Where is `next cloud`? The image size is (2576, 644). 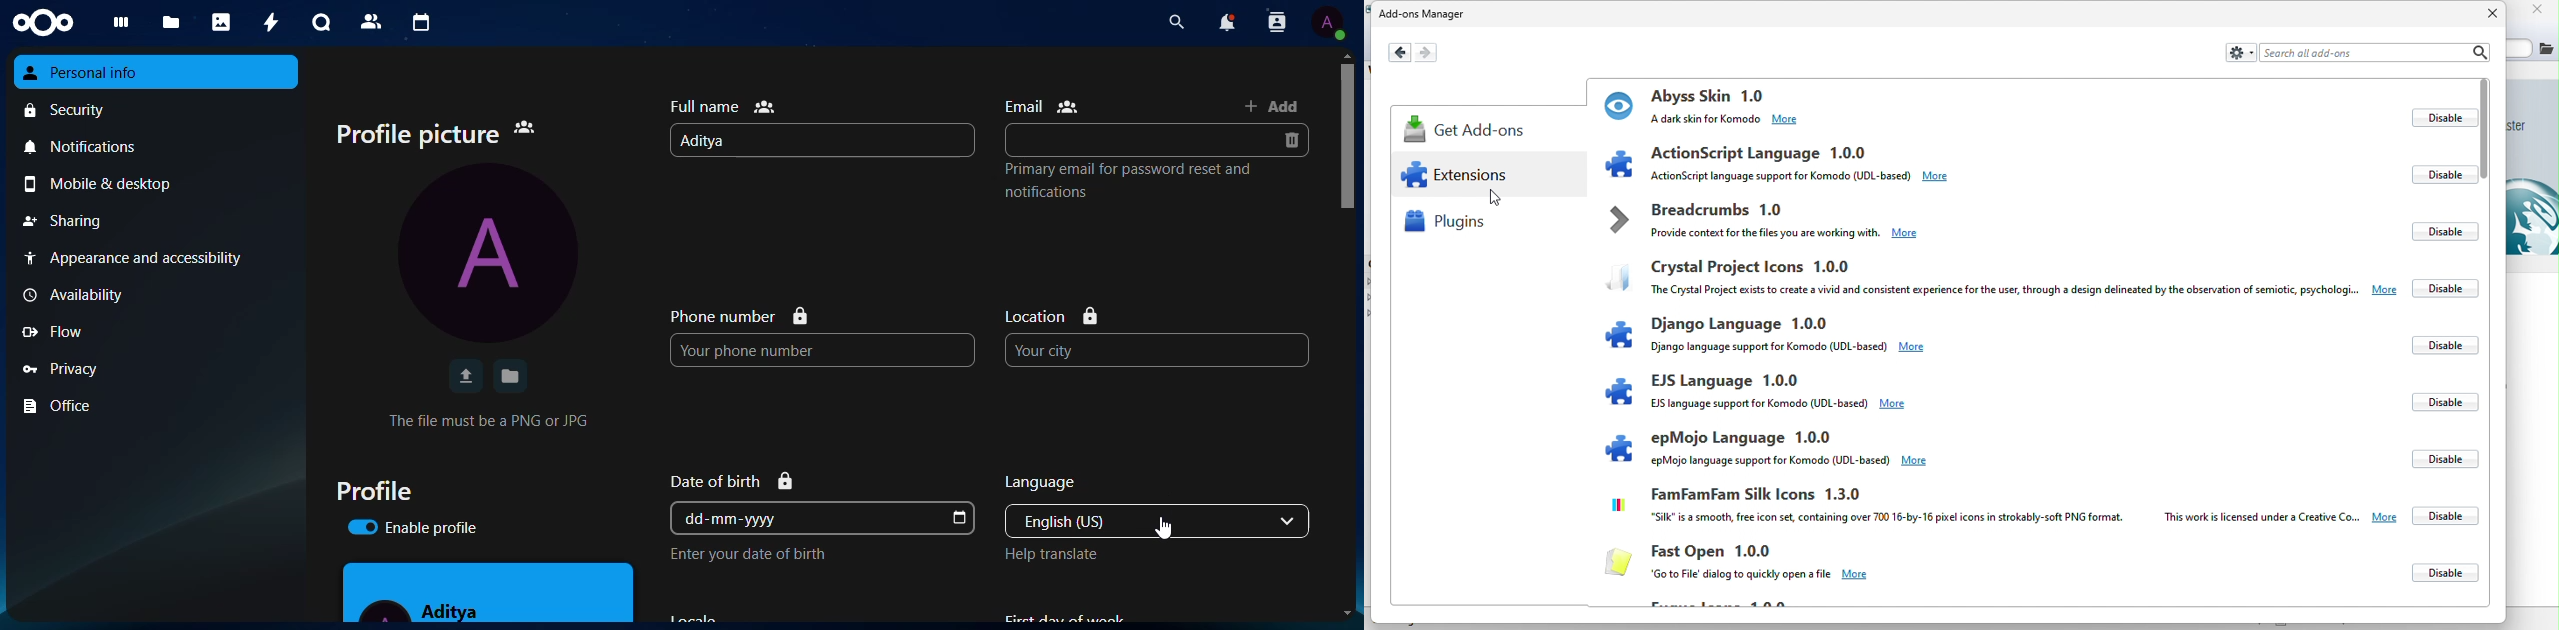 next cloud is located at coordinates (50, 22).